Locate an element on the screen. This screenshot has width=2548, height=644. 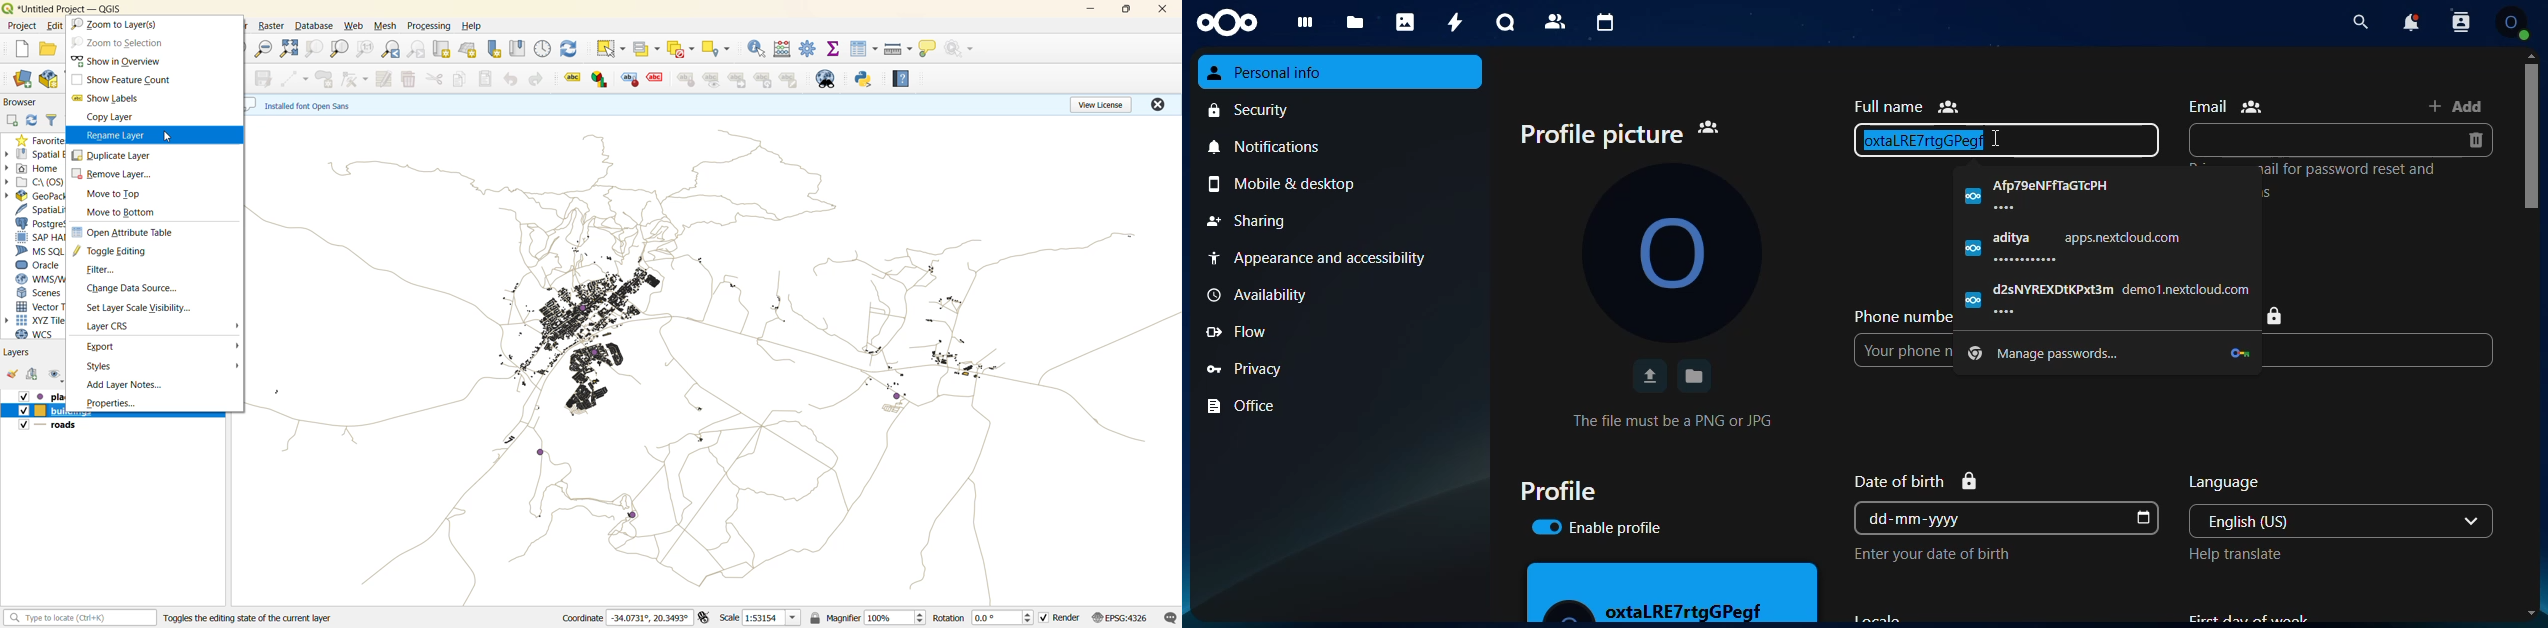
security is located at coordinates (1343, 109).